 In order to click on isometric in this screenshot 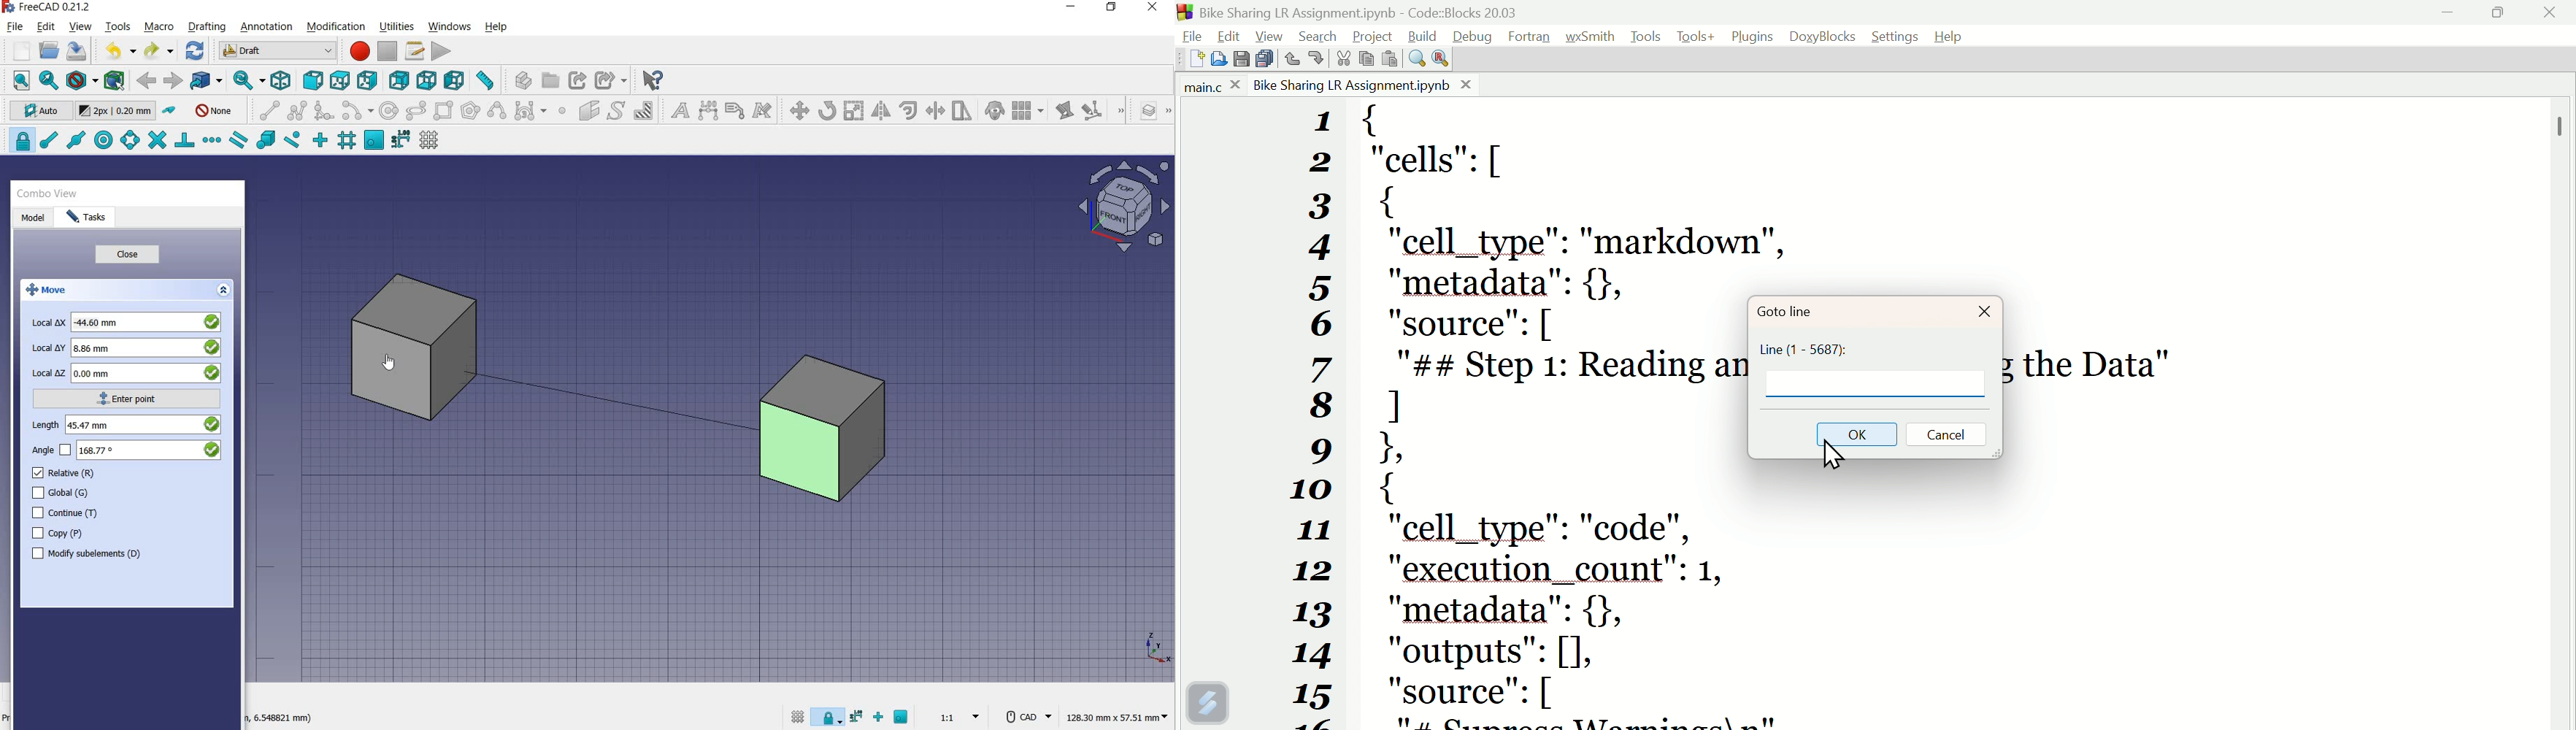, I will do `click(281, 81)`.